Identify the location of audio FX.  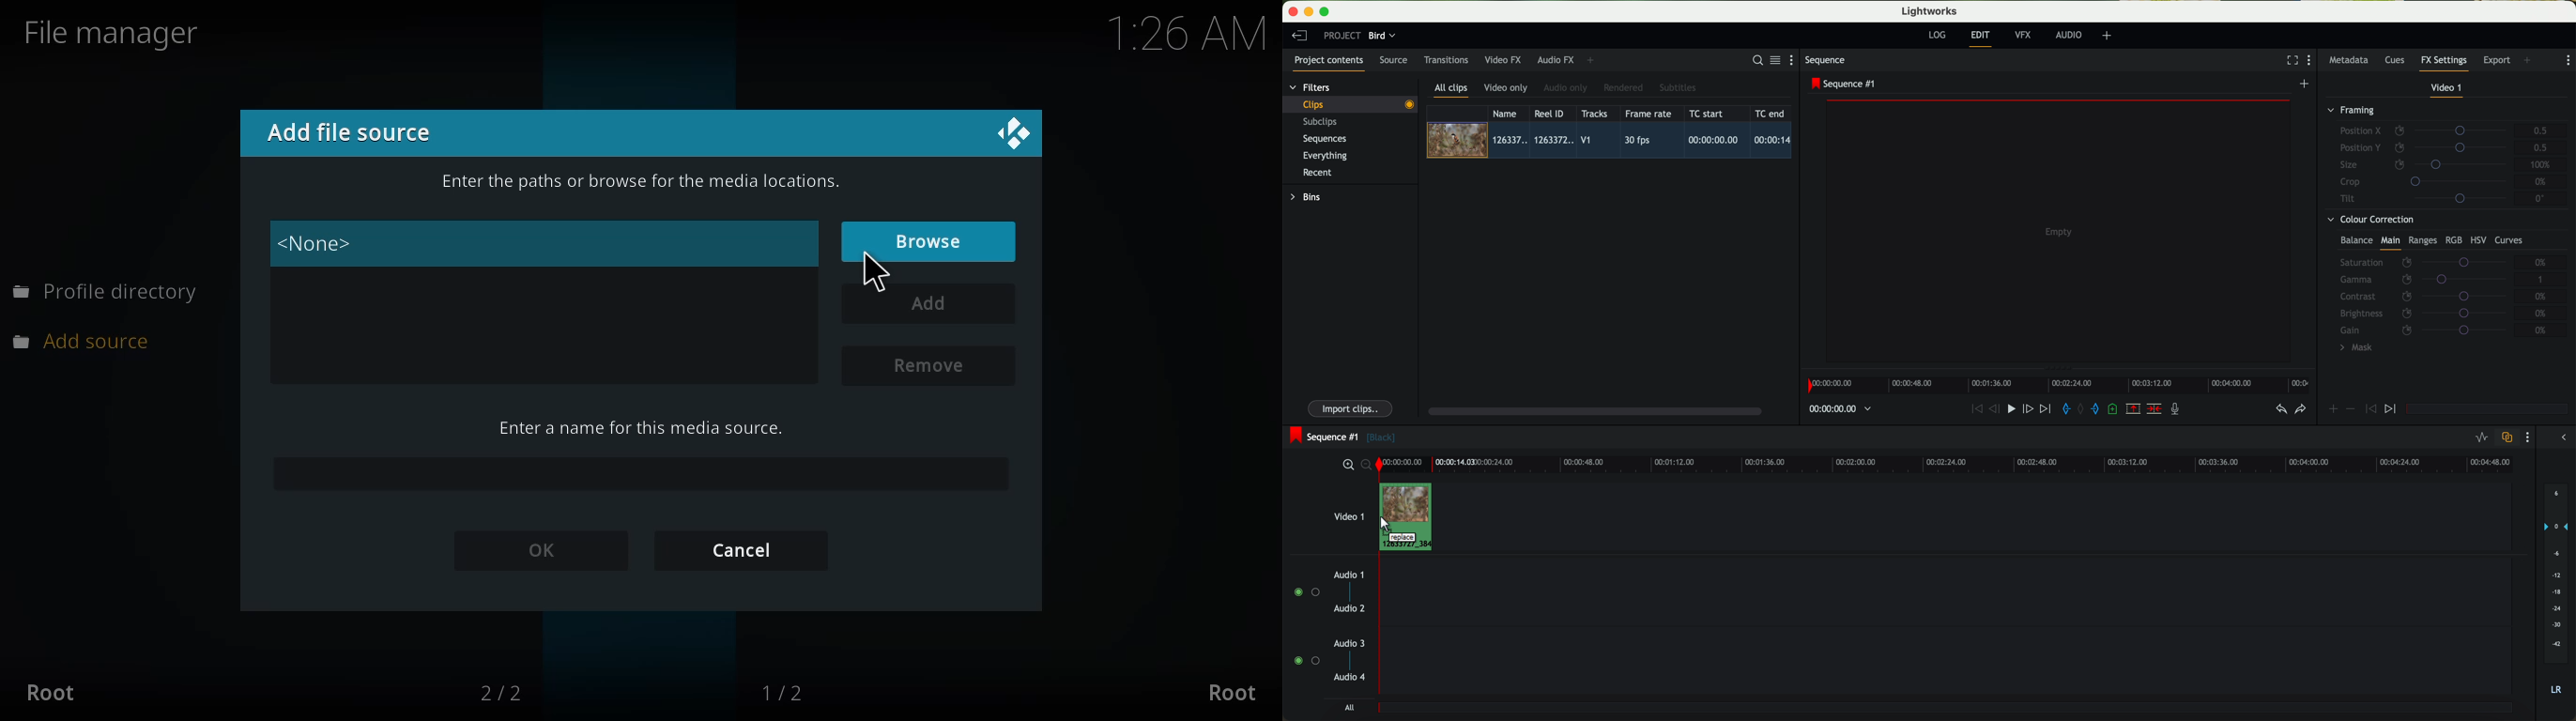
(1556, 60).